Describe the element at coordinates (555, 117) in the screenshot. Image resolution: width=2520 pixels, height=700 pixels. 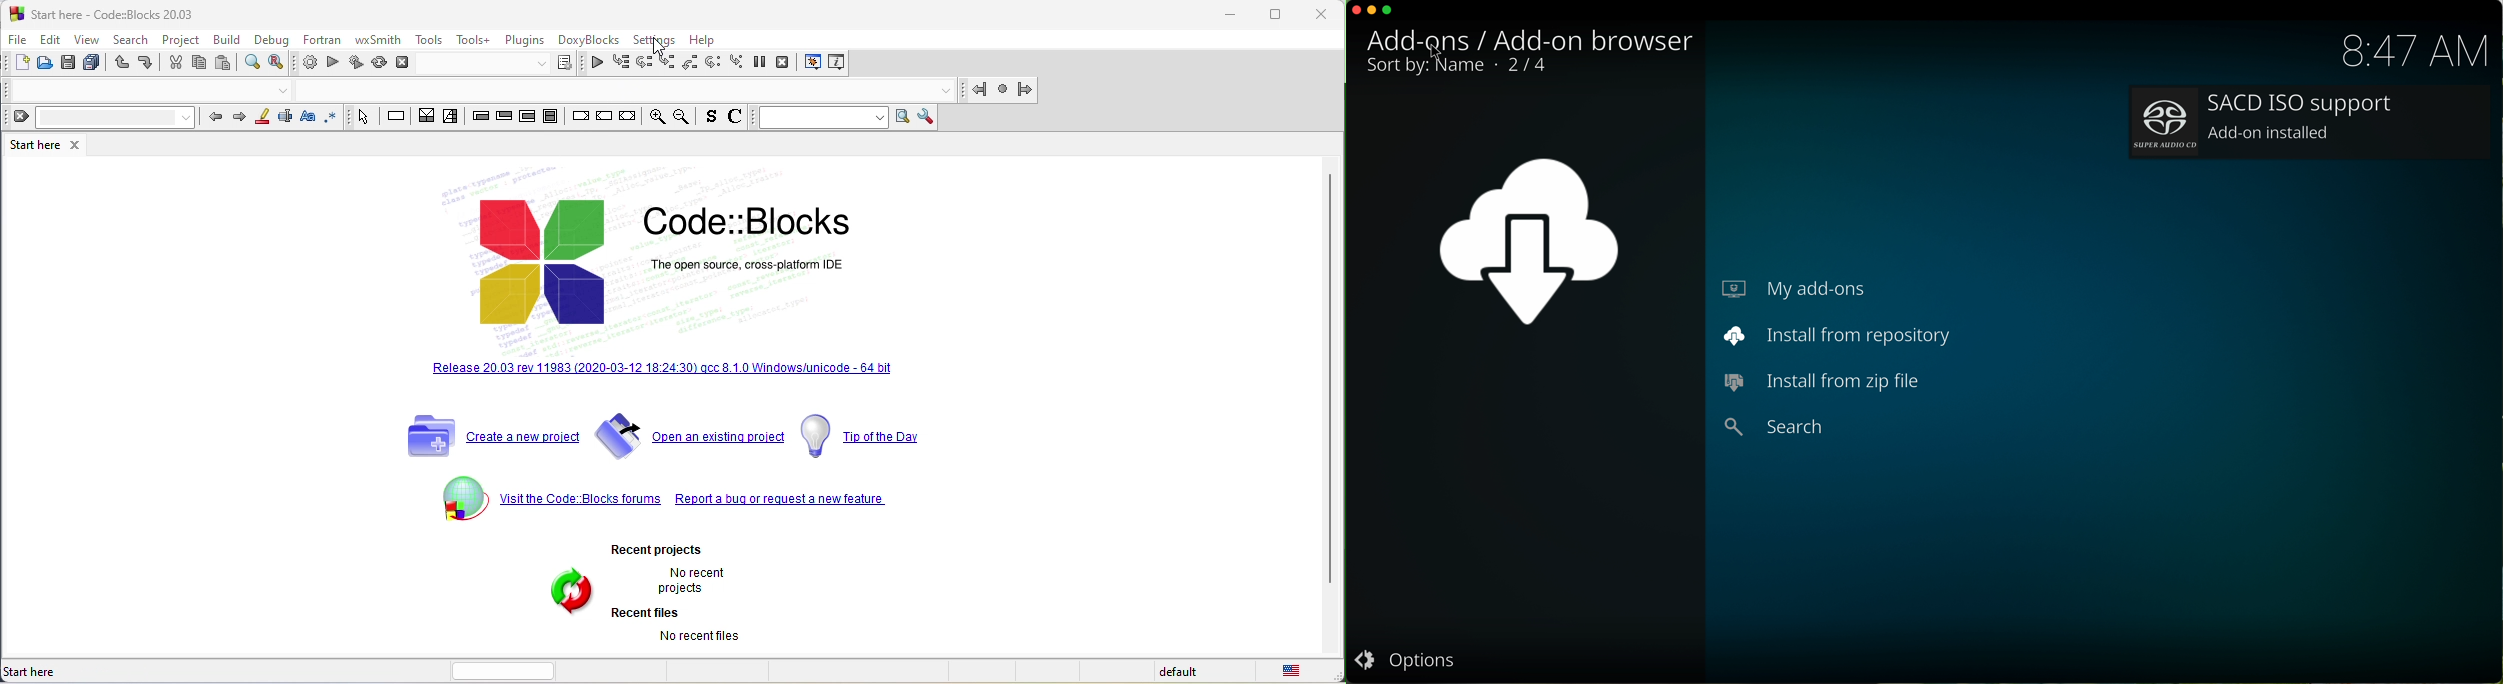
I see `block instruction` at that location.